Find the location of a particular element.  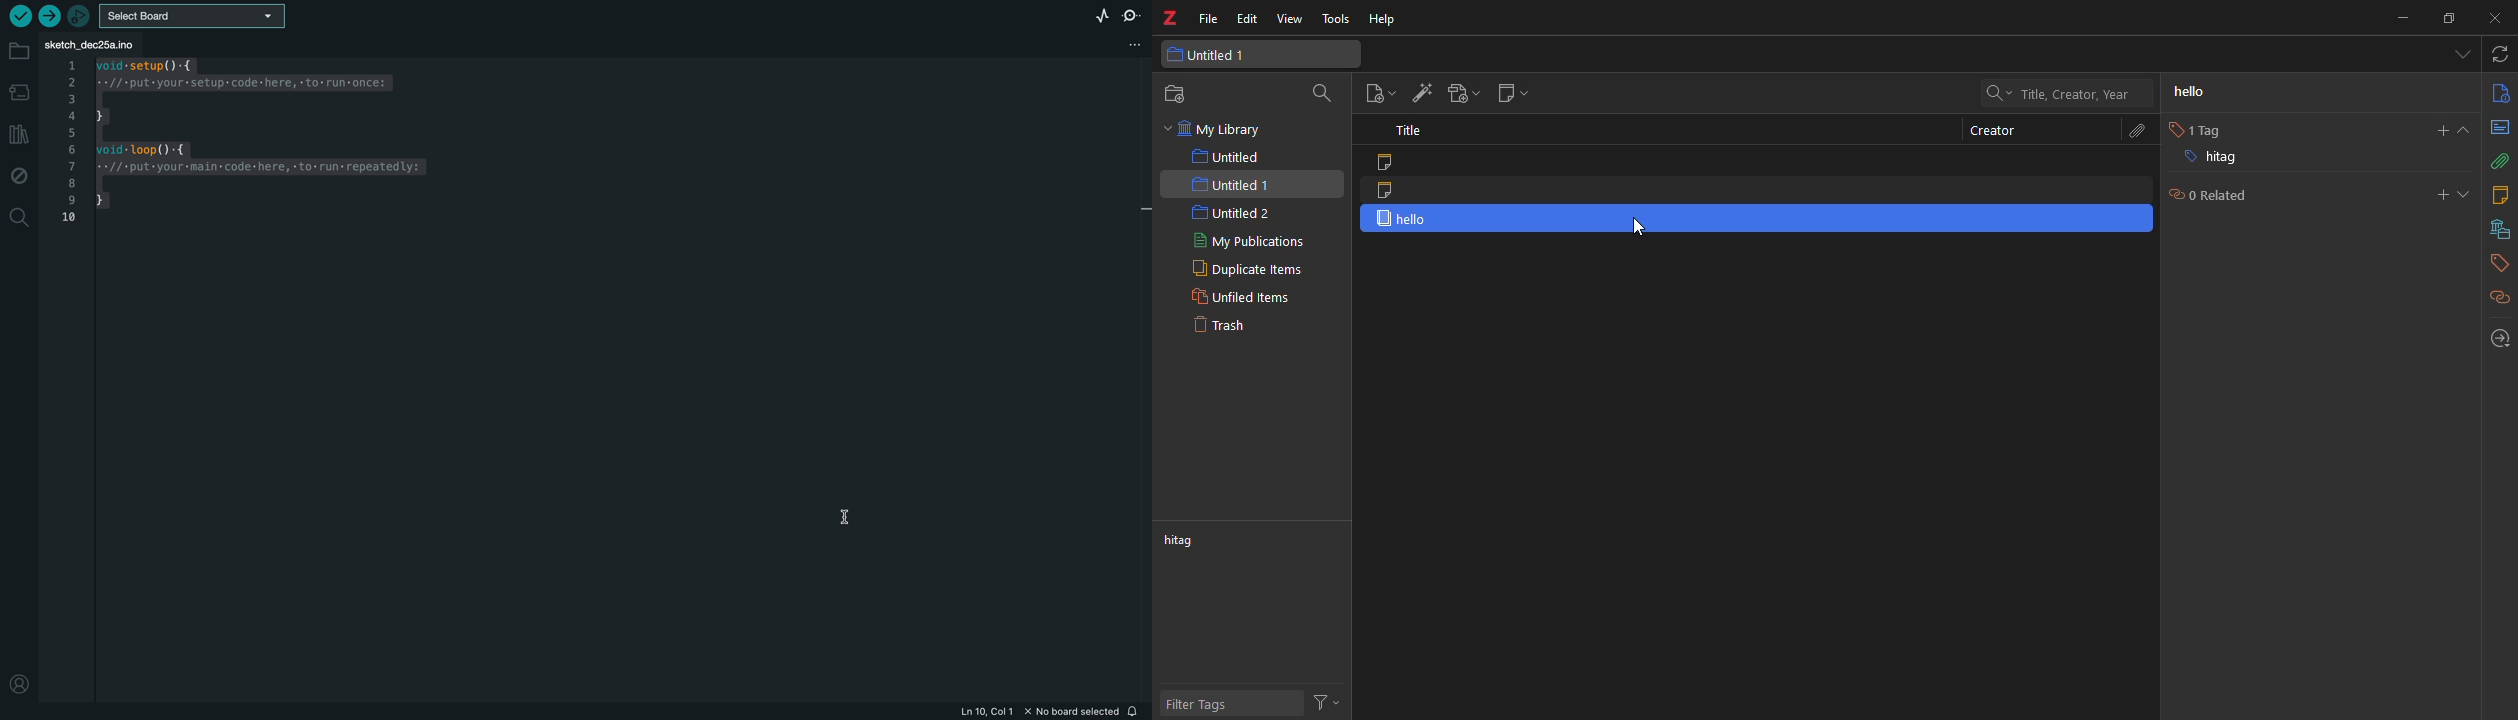

library  manager is located at coordinates (19, 134).